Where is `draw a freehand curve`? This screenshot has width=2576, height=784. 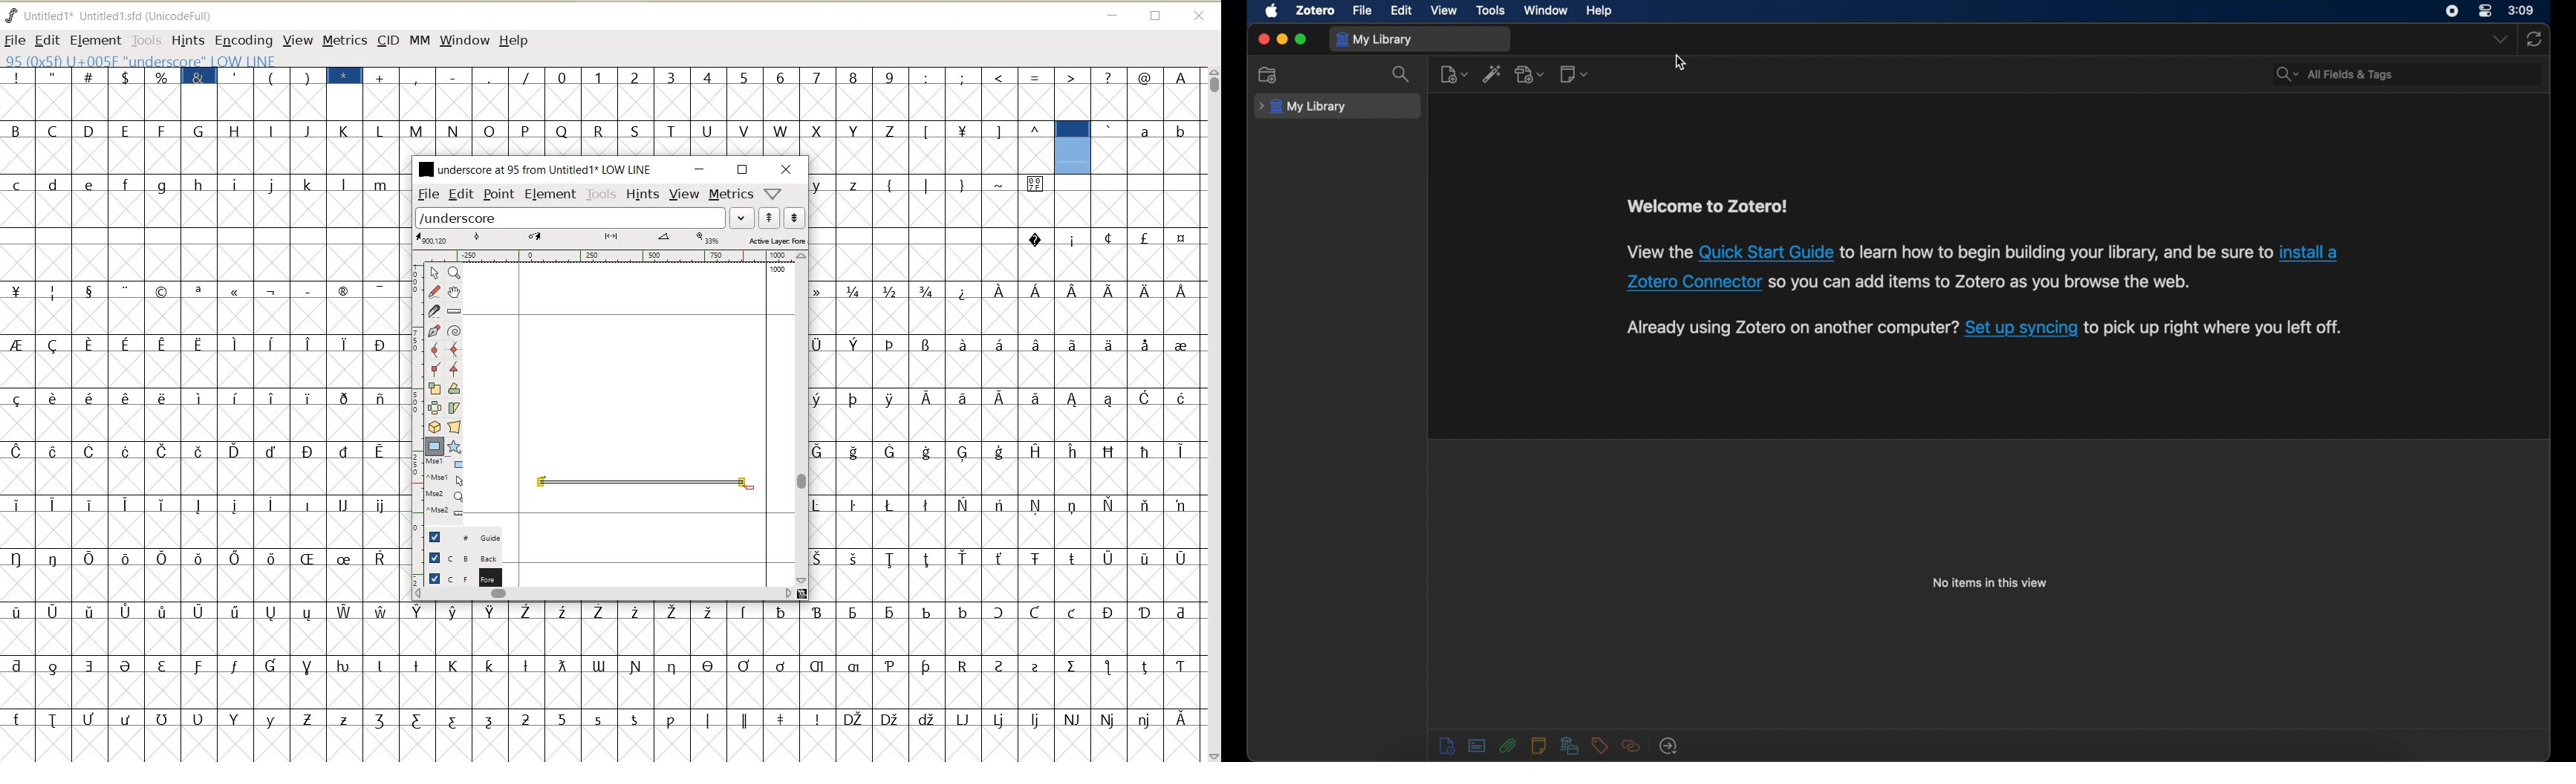
draw a freehand curve is located at coordinates (435, 291).